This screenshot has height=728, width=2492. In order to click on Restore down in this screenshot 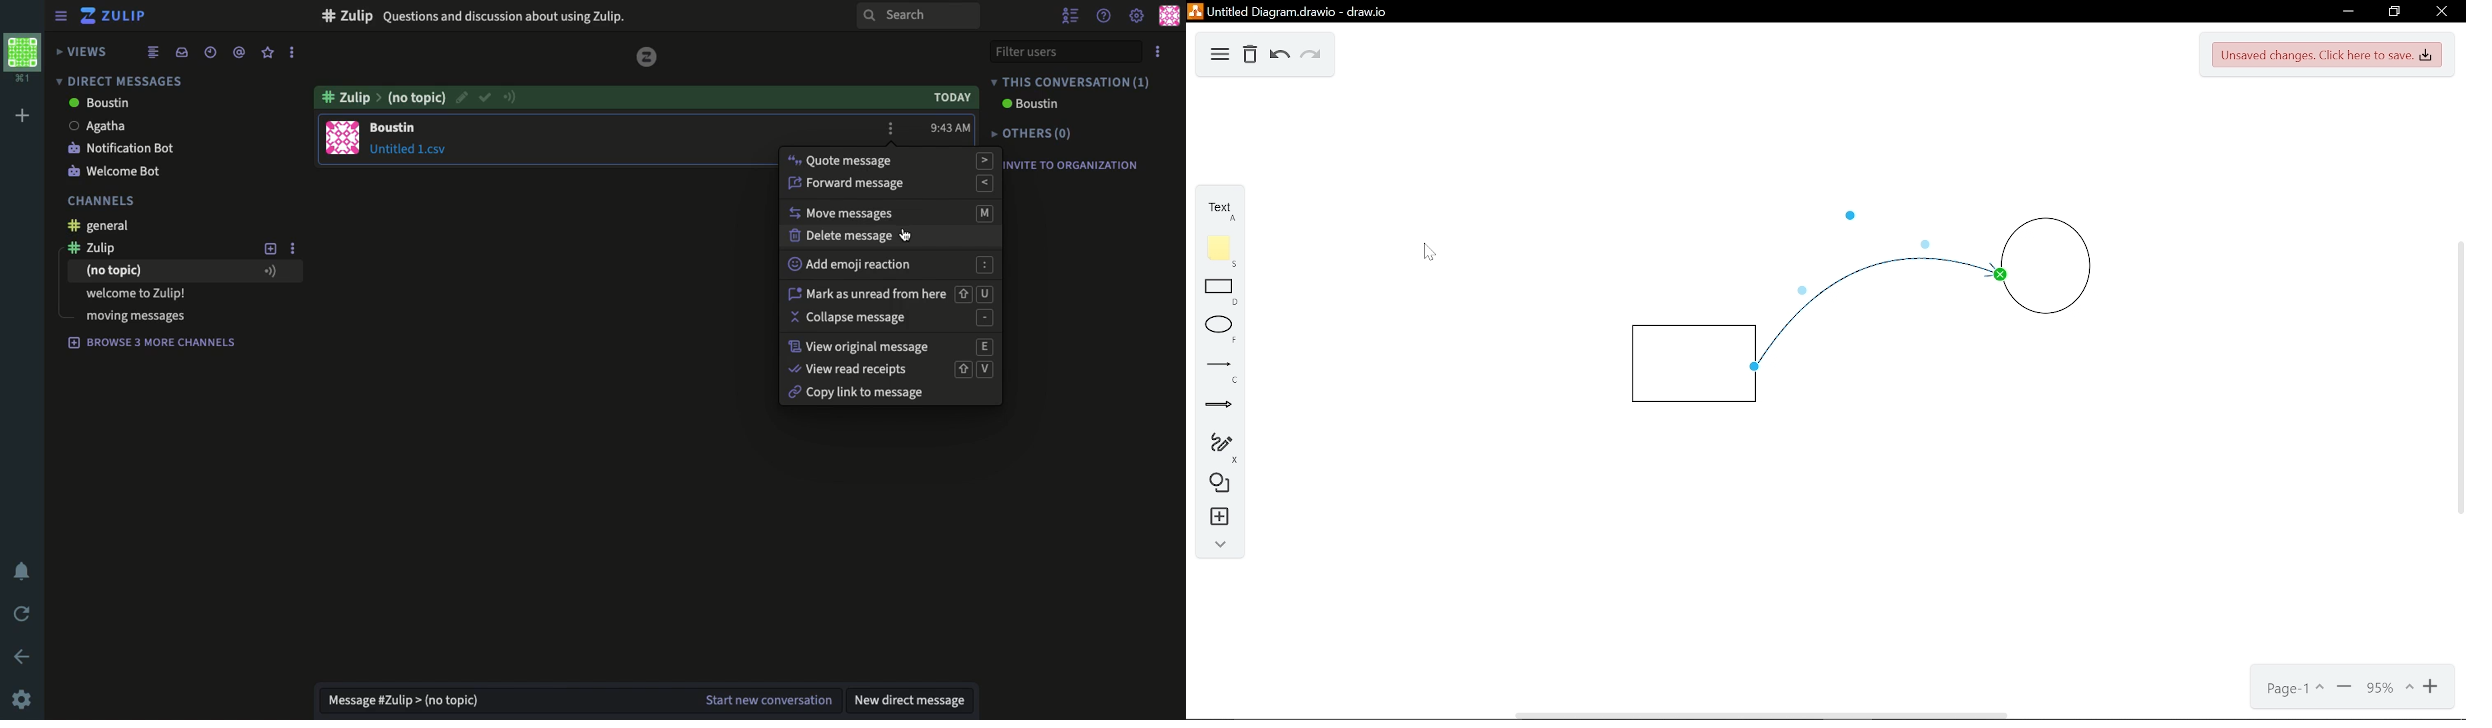, I will do `click(2396, 12)`.